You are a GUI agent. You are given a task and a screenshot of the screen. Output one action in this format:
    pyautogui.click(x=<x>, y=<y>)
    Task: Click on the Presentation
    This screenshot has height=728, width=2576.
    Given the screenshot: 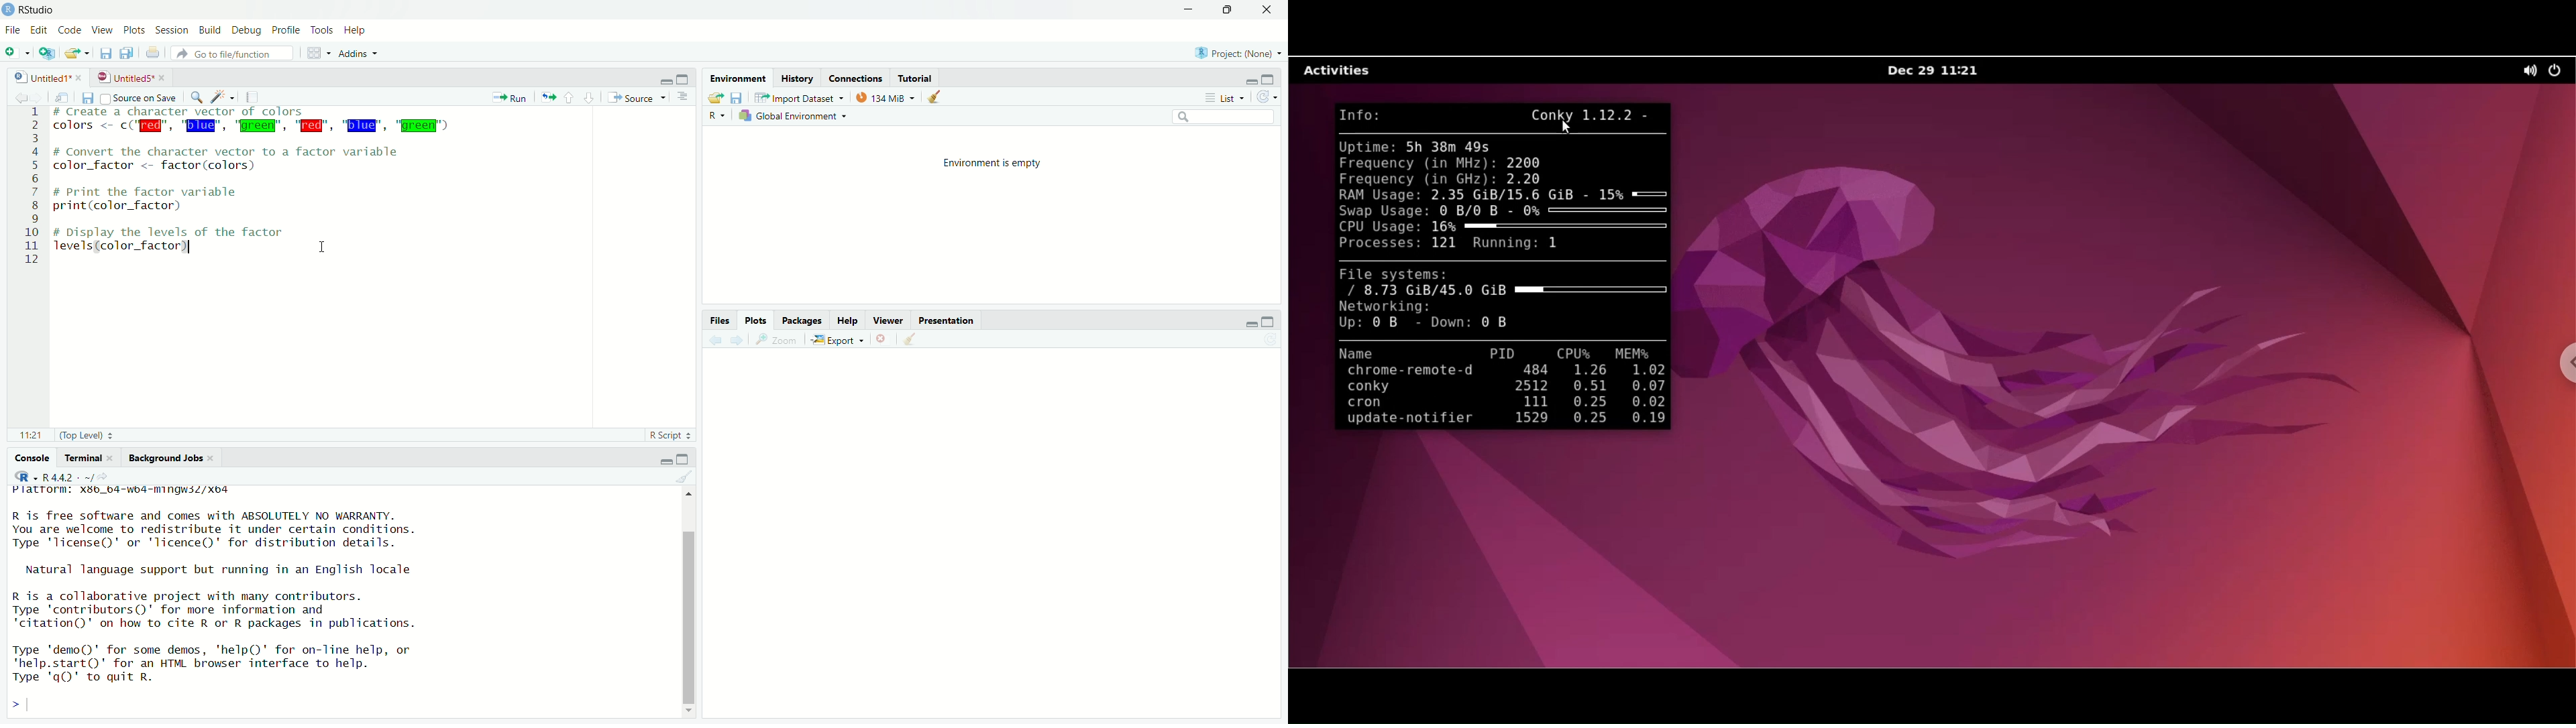 What is the action you would take?
    pyautogui.click(x=947, y=319)
    